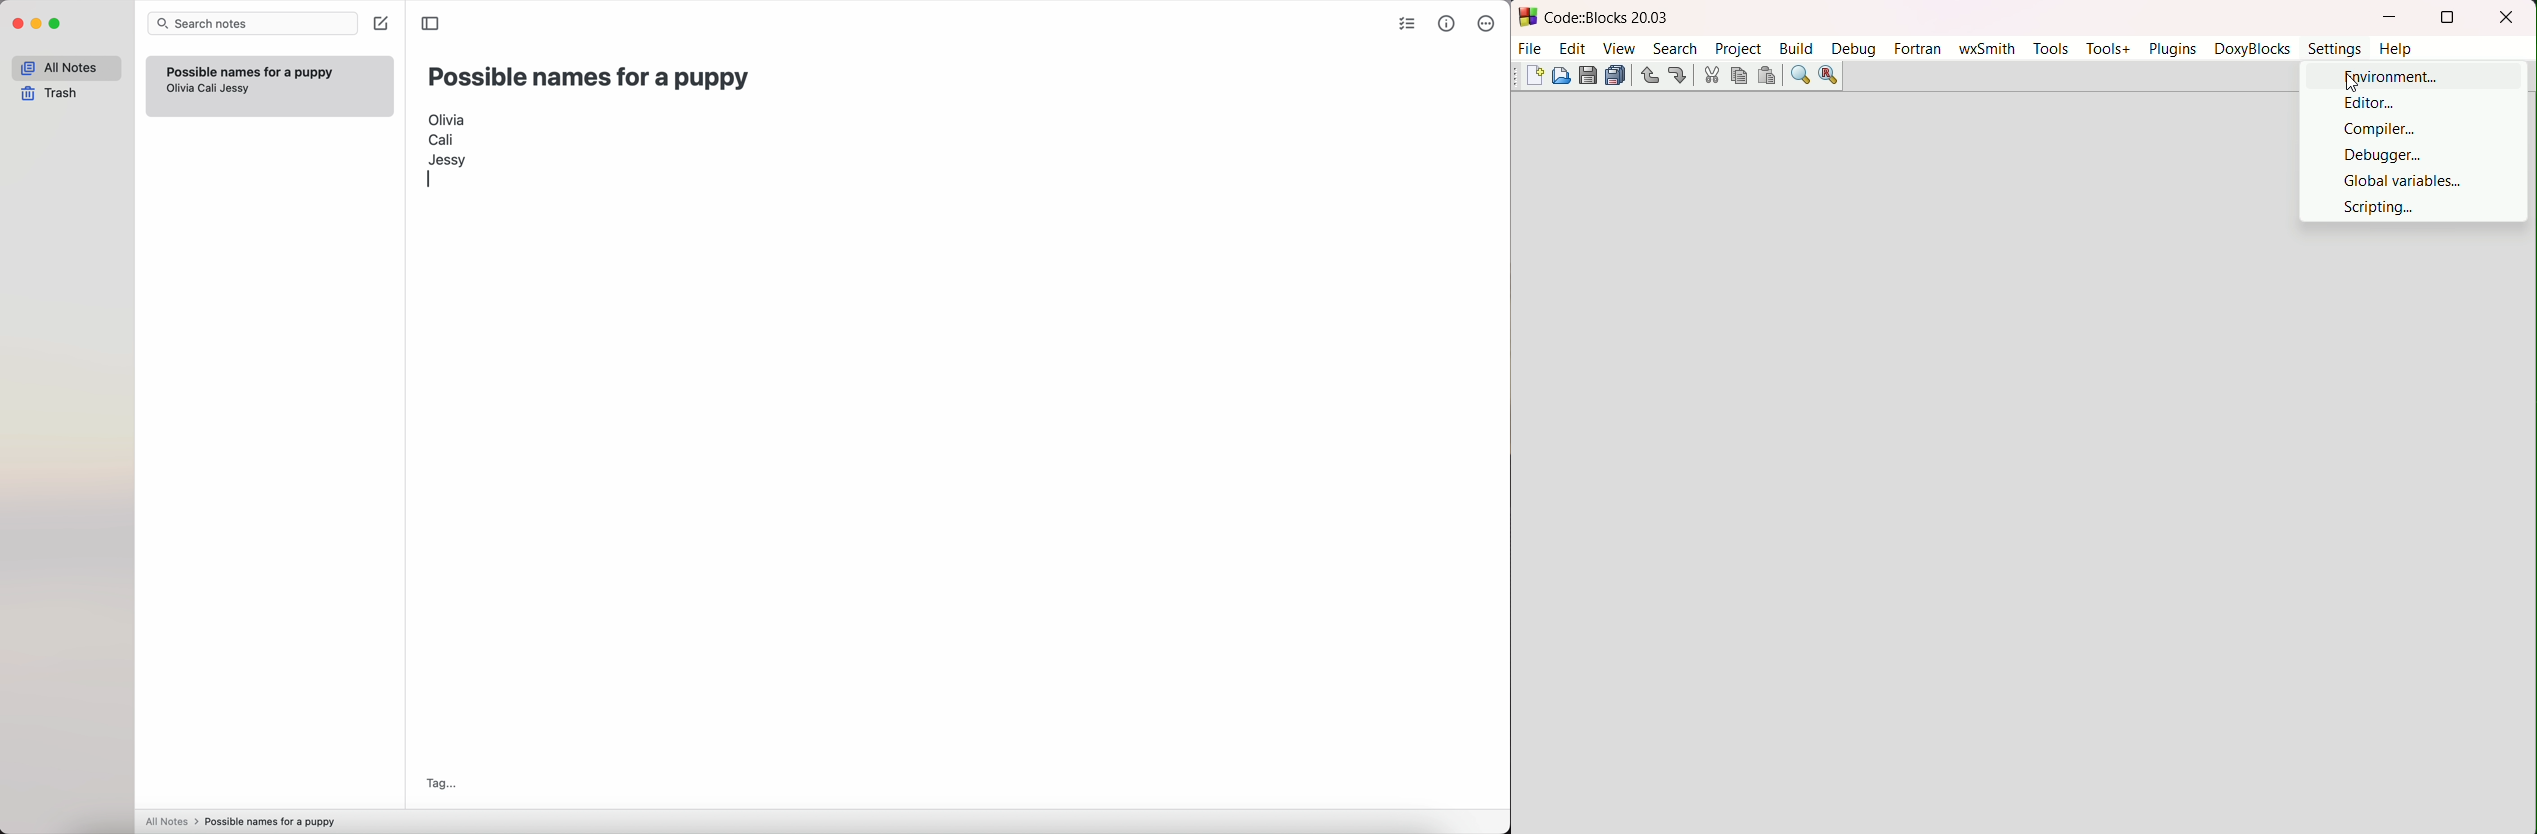 The image size is (2548, 840). What do you see at coordinates (2367, 103) in the screenshot?
I see `editor` at bounding box center [2367, 103].